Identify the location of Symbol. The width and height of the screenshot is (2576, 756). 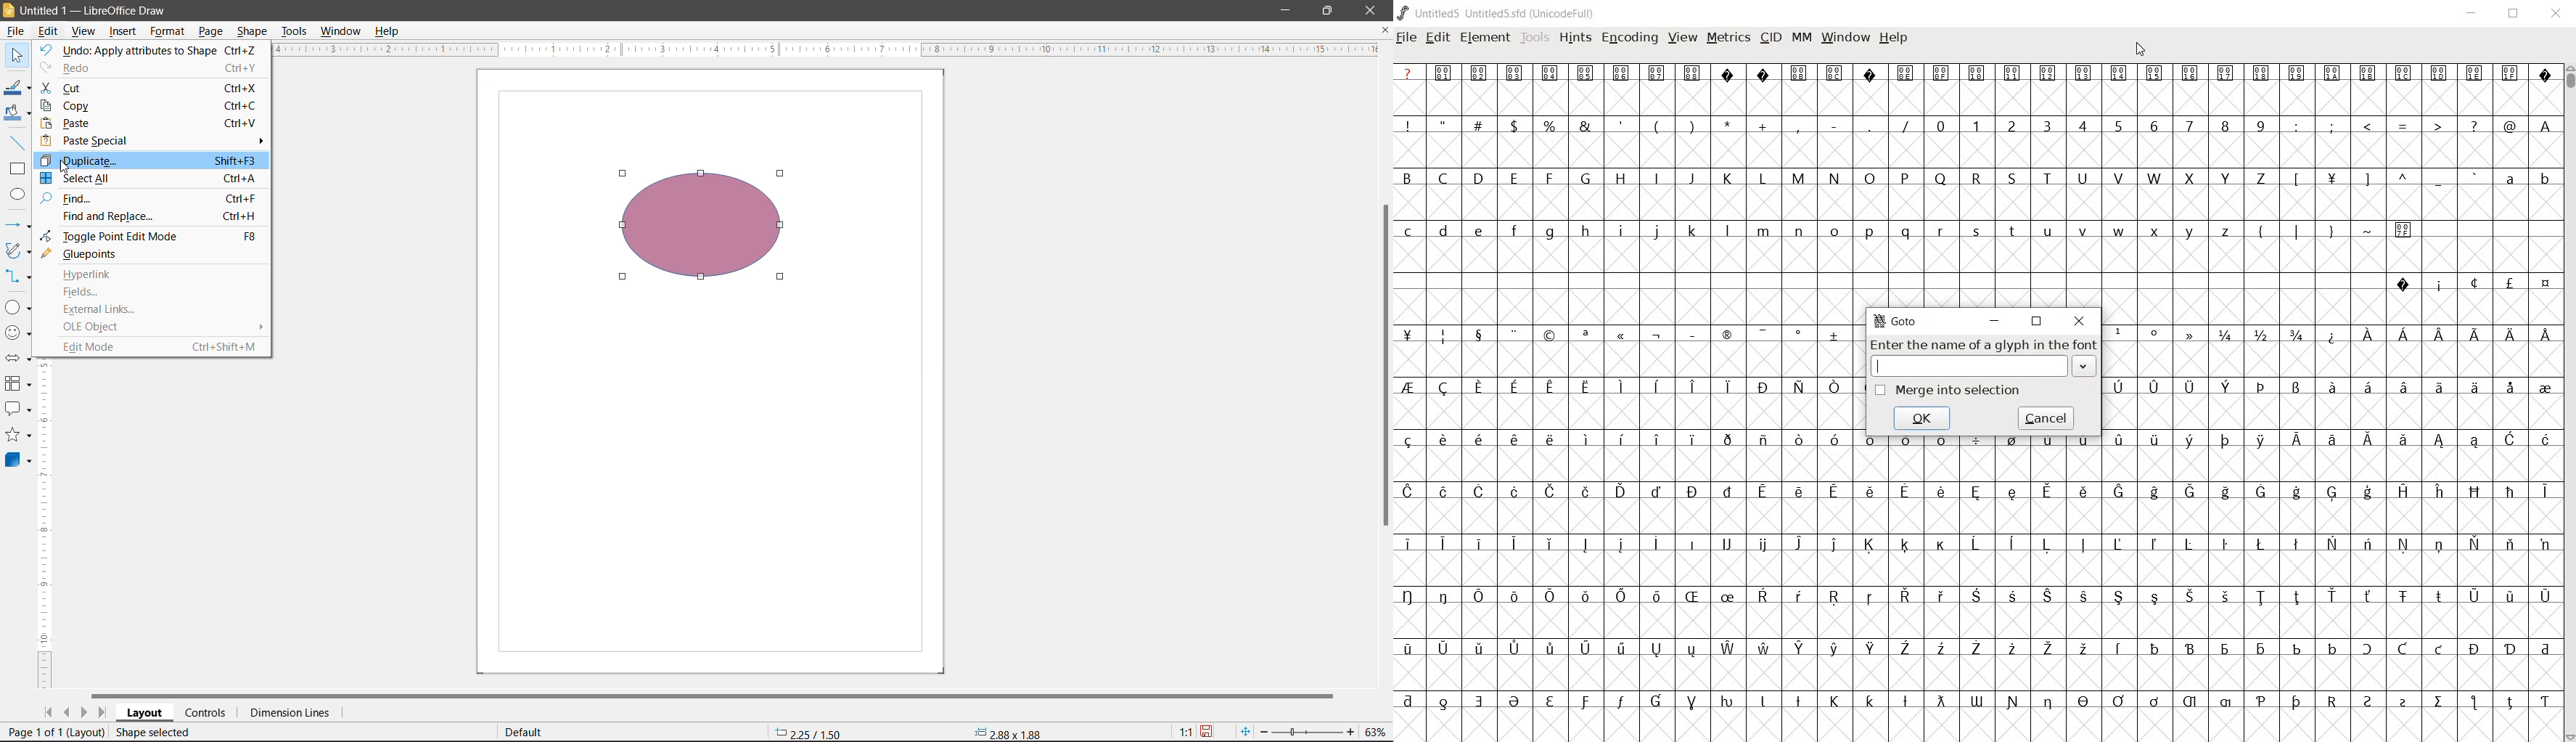
(1622, 73).